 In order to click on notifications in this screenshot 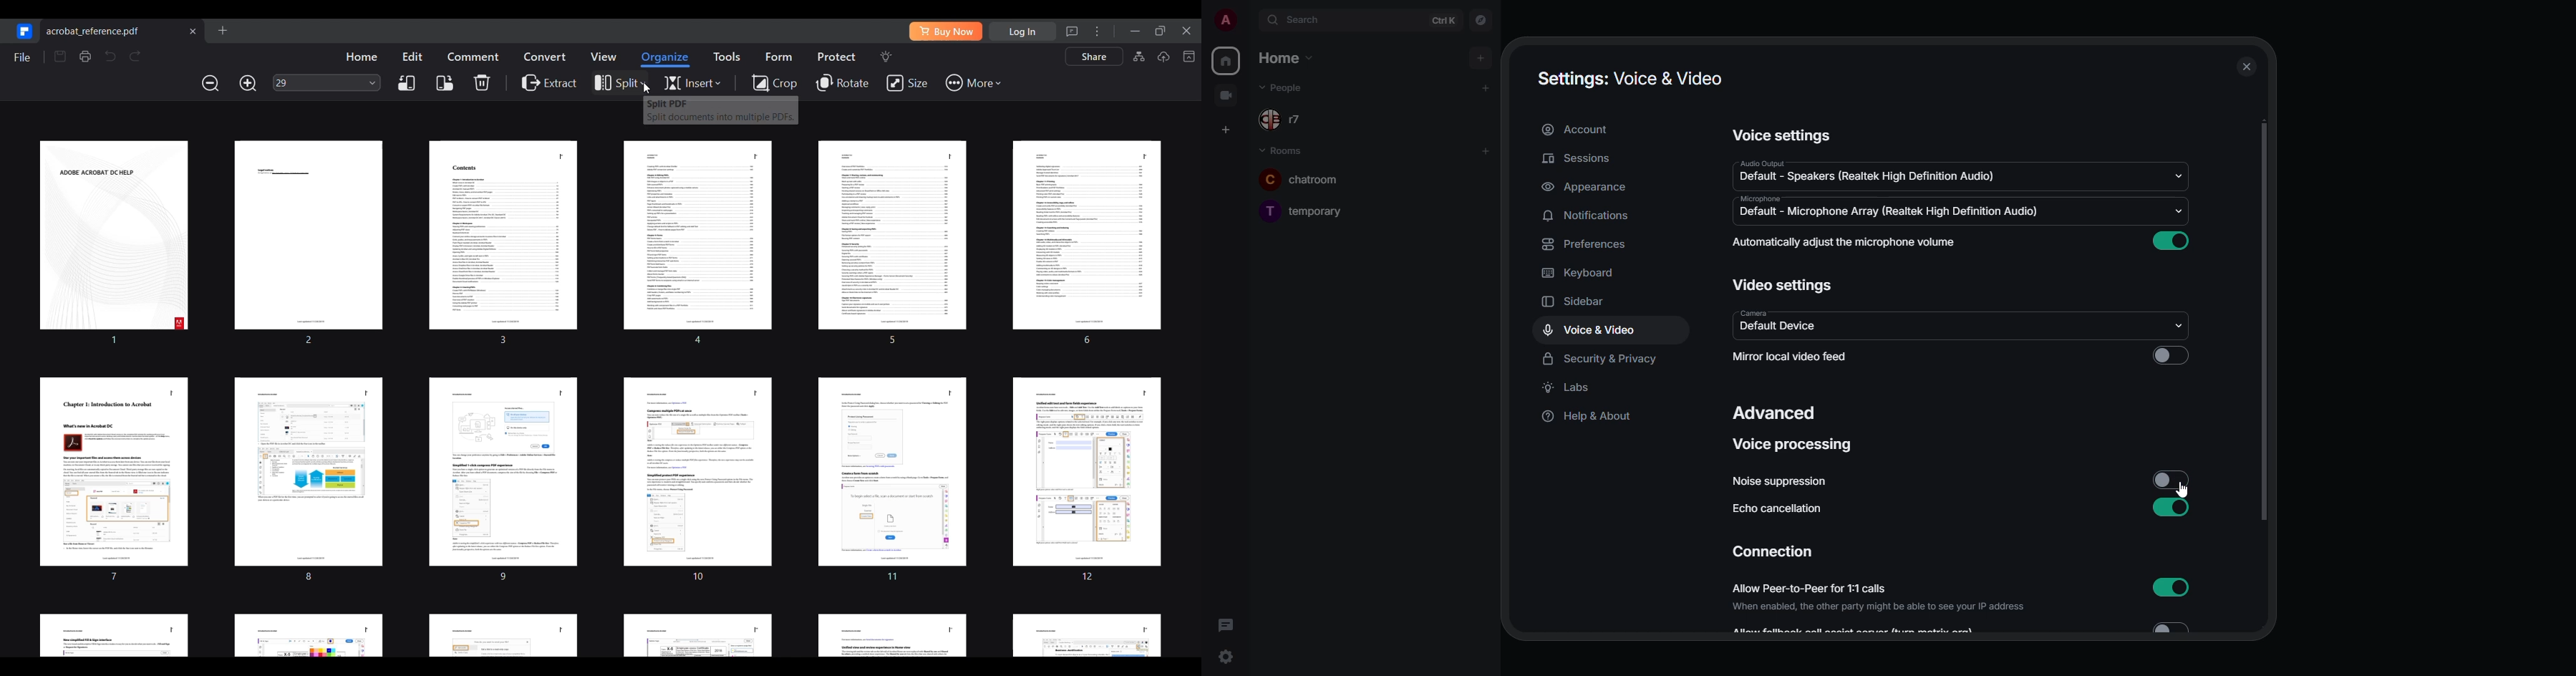, I will do `click(1593, 214)`.